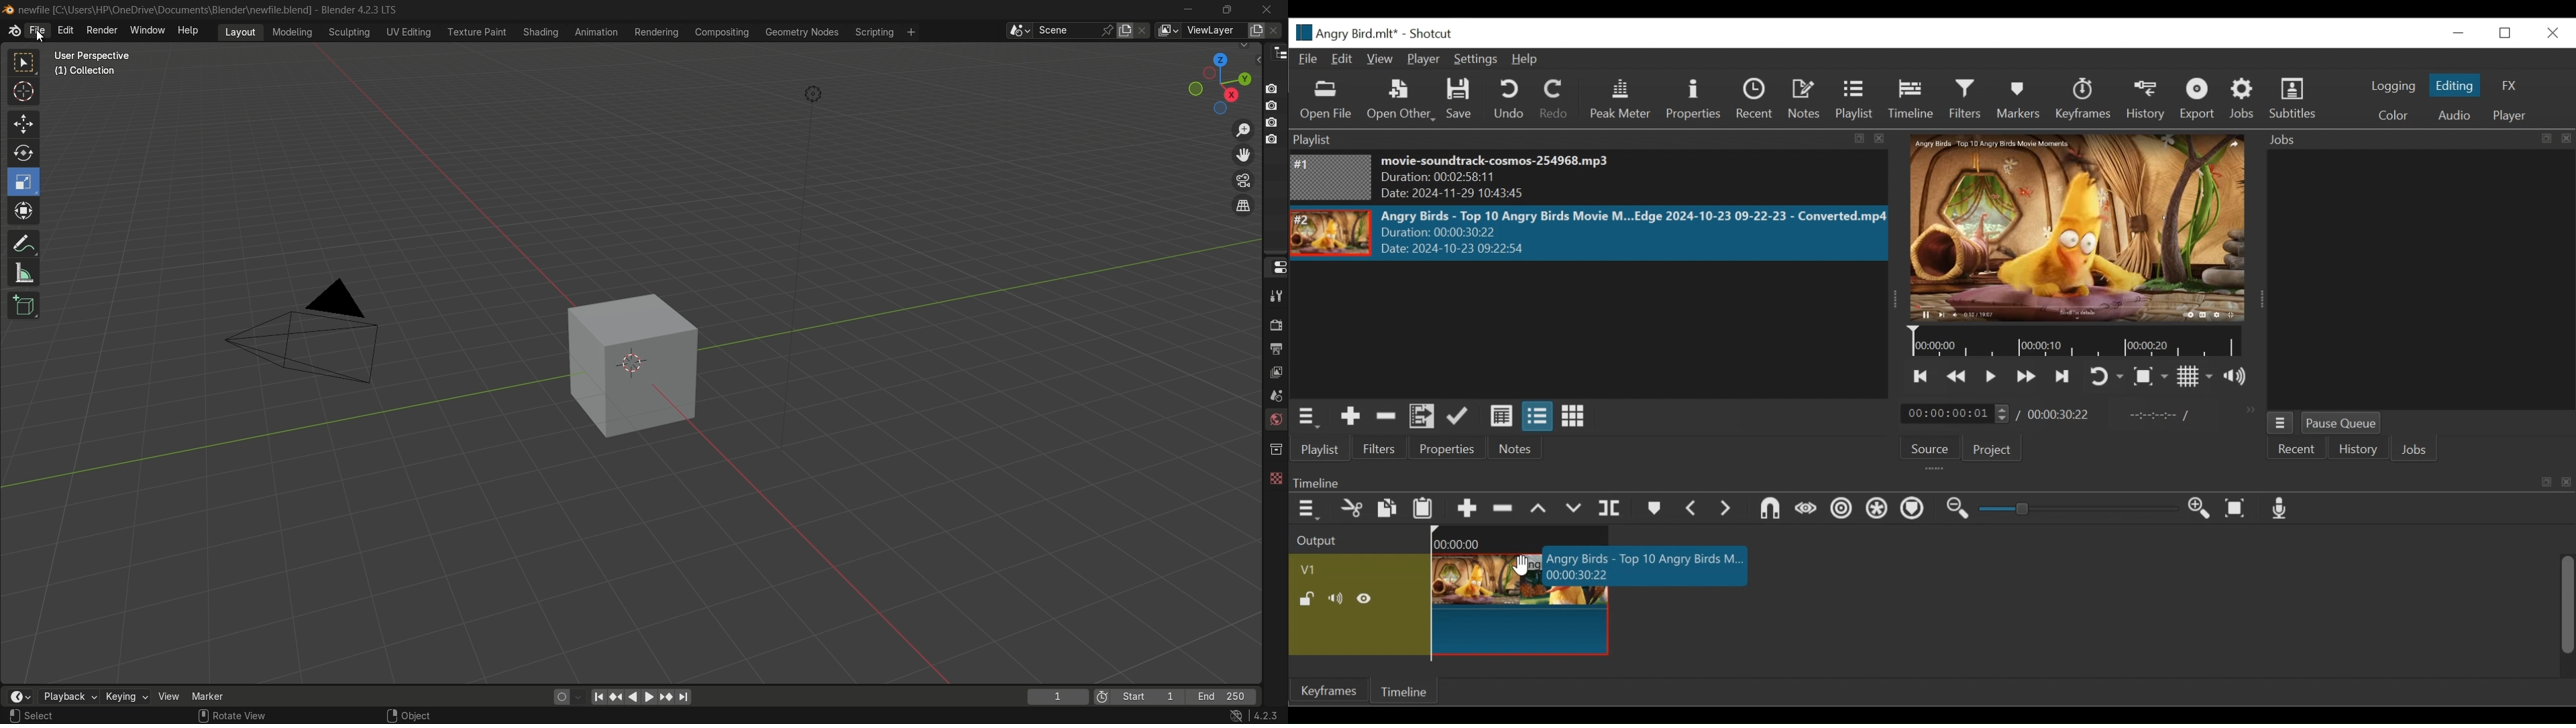 Image resolution: width=2576 pixels, height=728 pixels. What do you see at coordinates (1991, 377) in the screenshot?
I see `Toggle play or pause` at bounding box center [1991, 377].